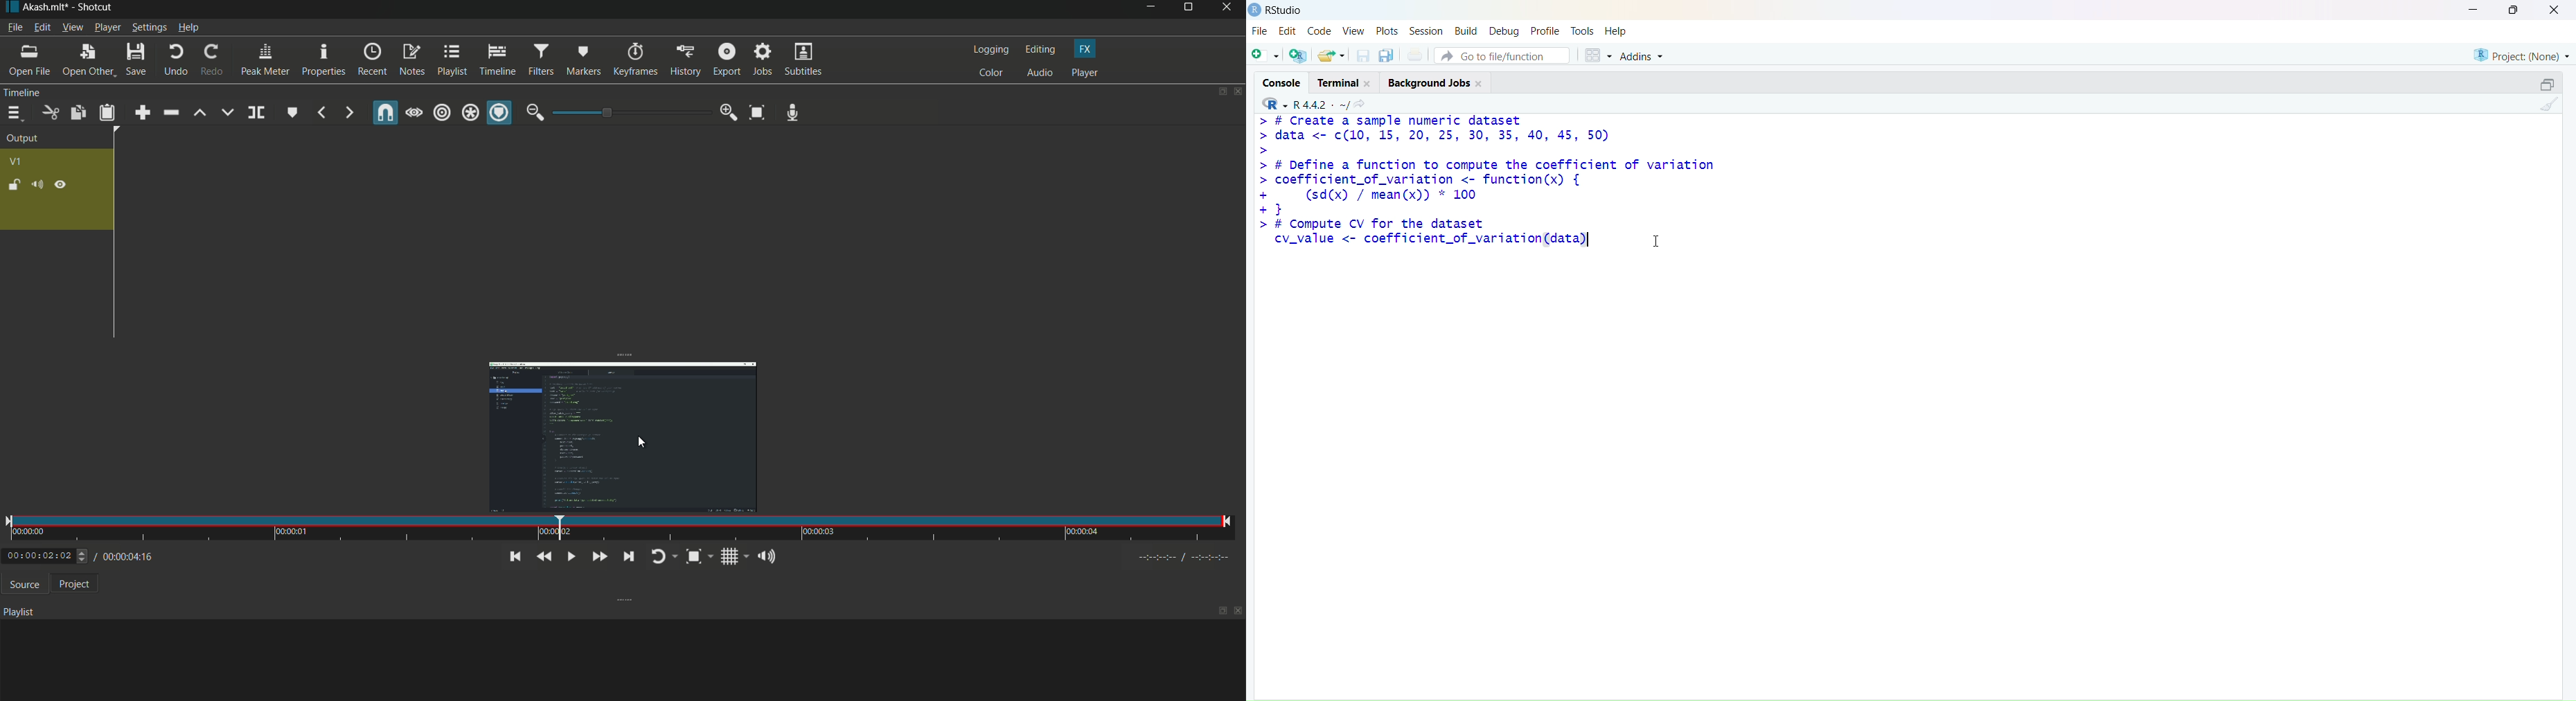 The width and height of the screenshot is (2576, 728). Describe the element at coordinates (1426, 31) in the screenshot. I see `session` at that location.